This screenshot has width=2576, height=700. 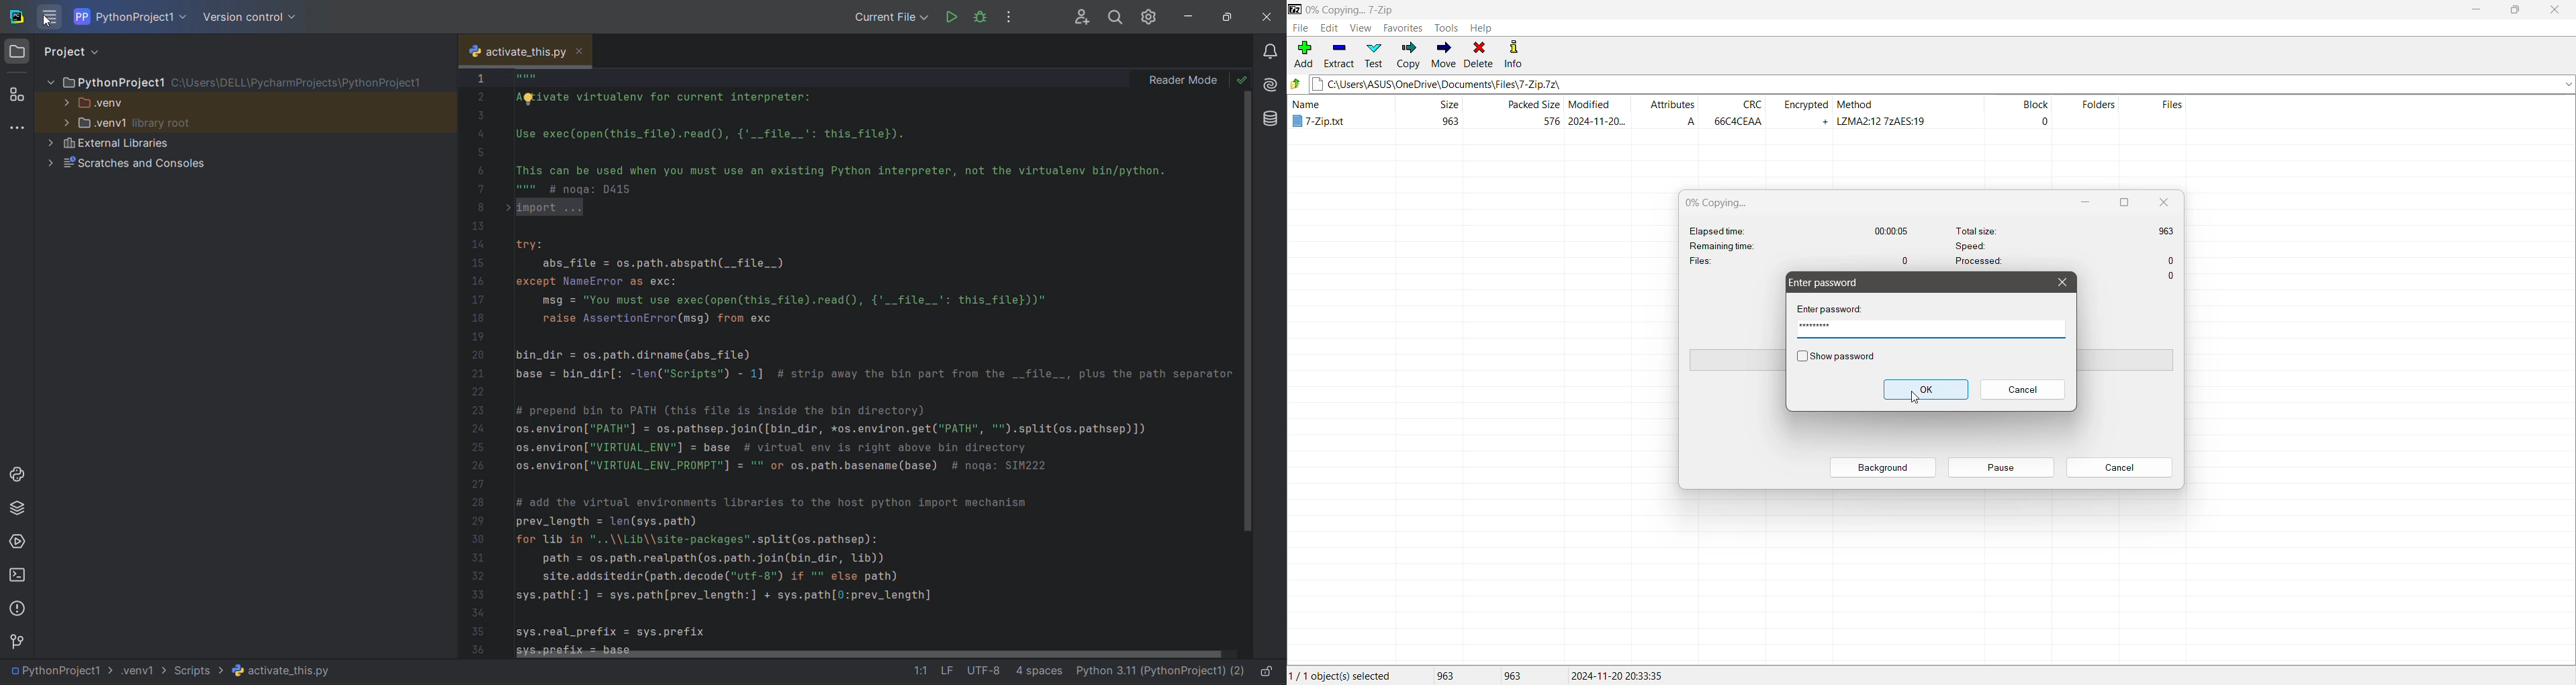 What do you see at coordinates (50, 22) in the screenshot?
I see `crusor` at bounding box center [50, 22].